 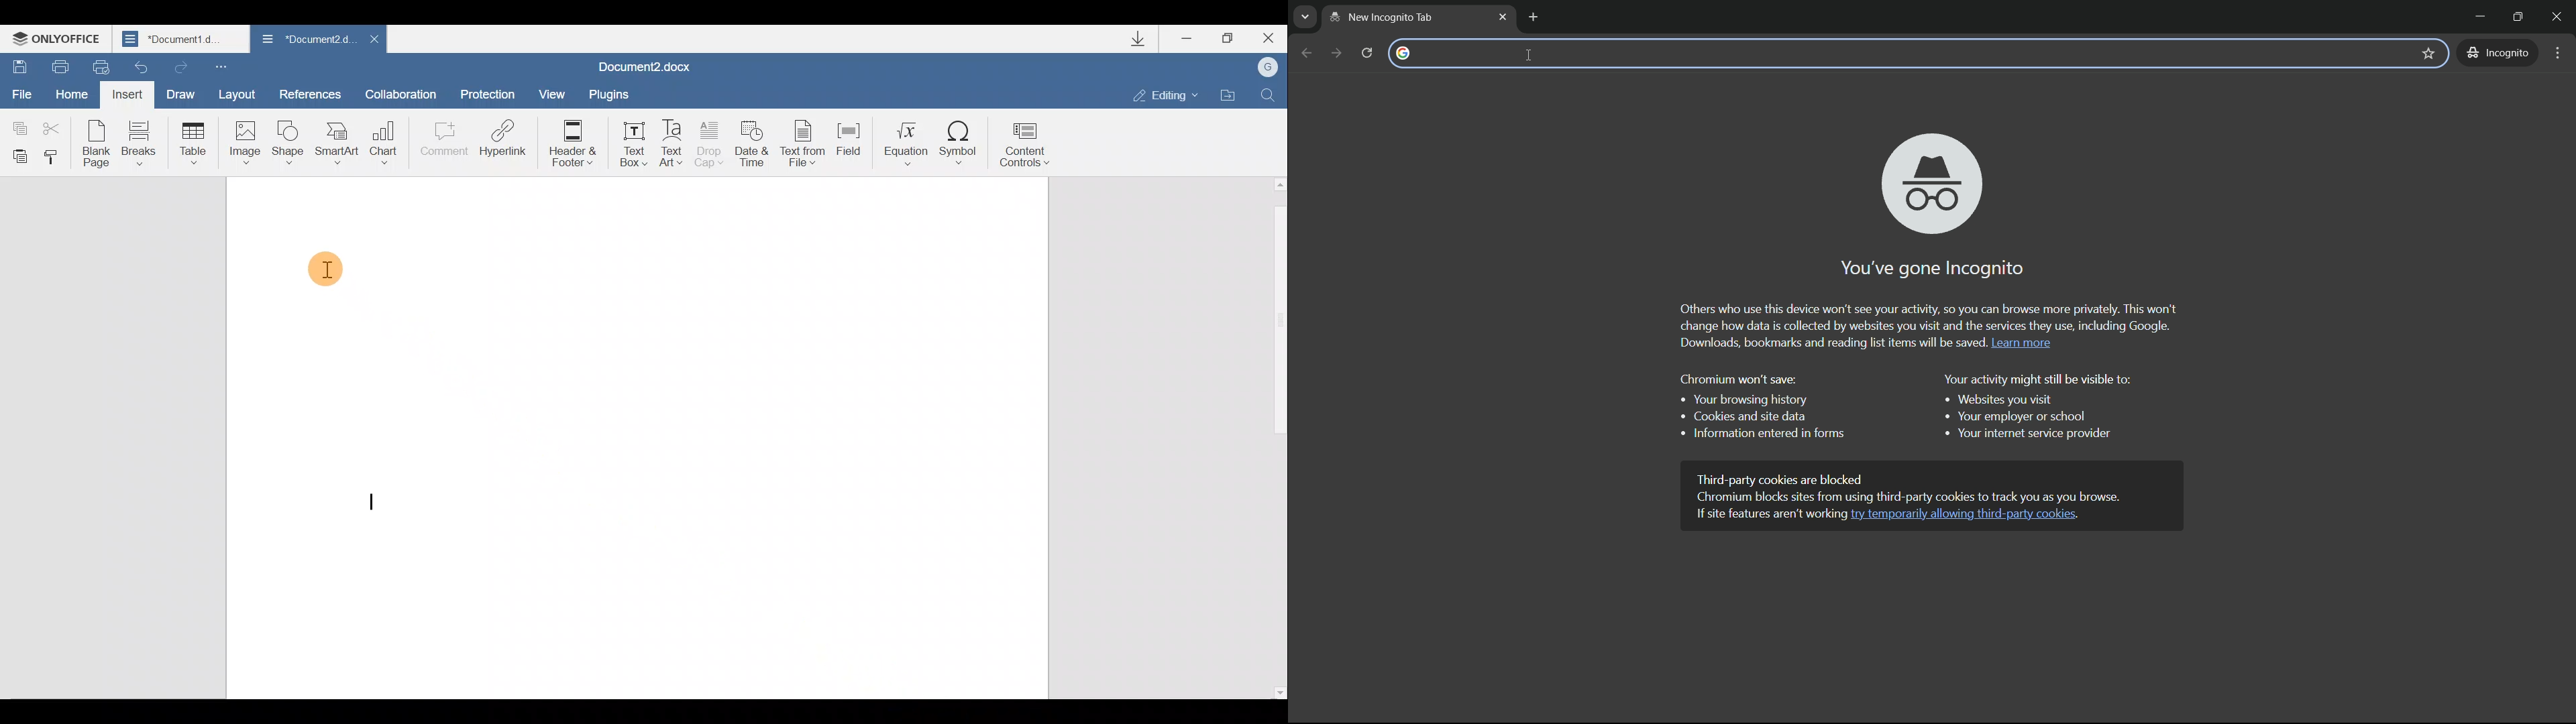 I want to click on more options, so click(x=2557, y=54).